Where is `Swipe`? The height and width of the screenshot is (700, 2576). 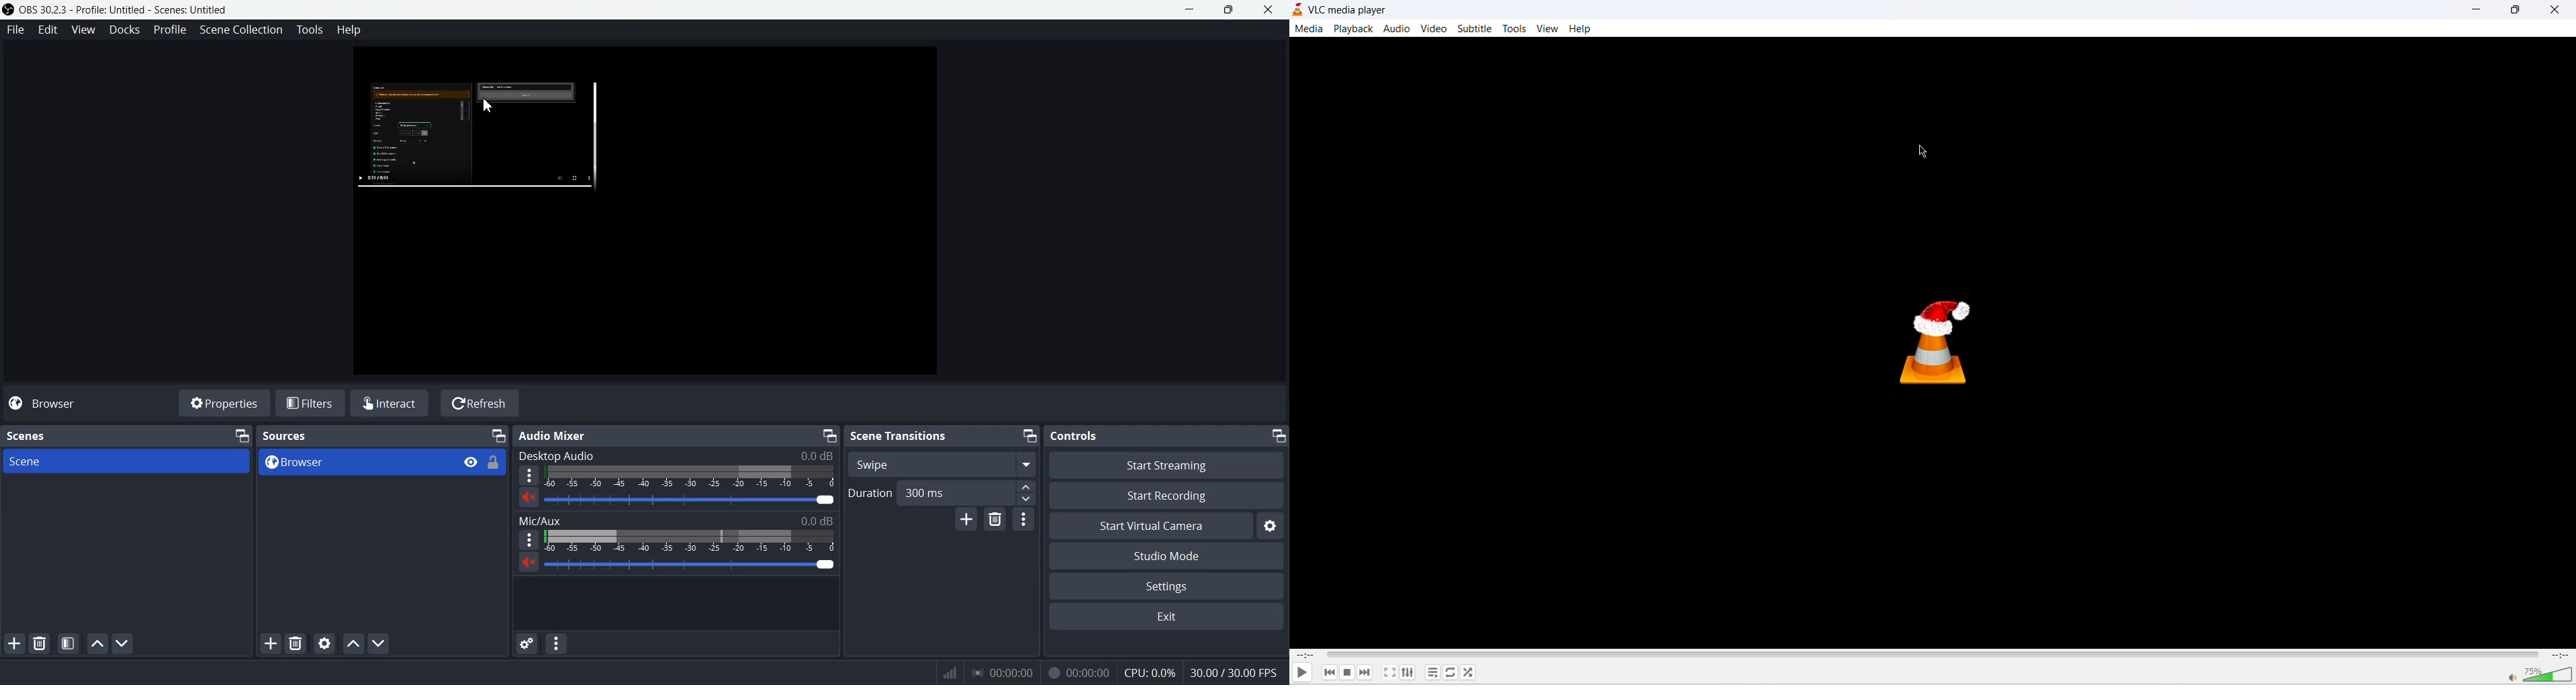
Swipe is located at coordinates (941, 464).